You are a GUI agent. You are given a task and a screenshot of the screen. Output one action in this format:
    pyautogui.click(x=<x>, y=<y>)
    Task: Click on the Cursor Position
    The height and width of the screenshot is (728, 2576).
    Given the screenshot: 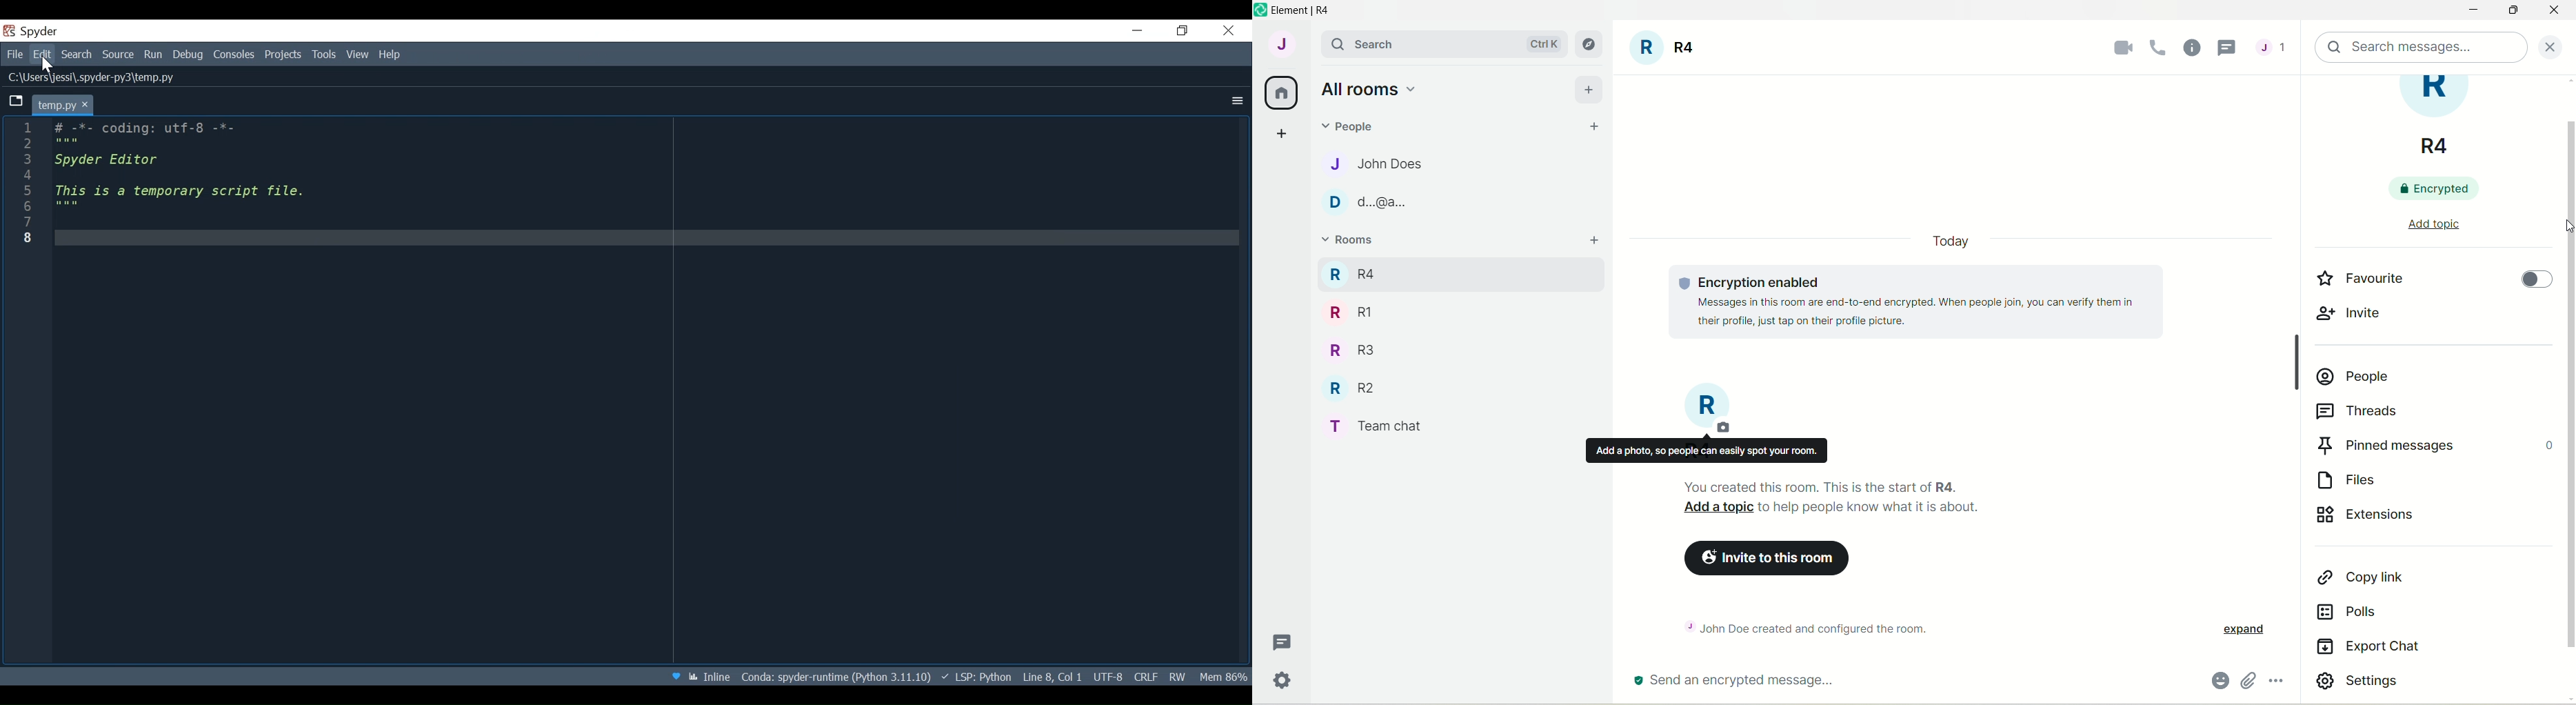 What is the action you would take?
    pyautogui.click(x=1052, y=675)
    